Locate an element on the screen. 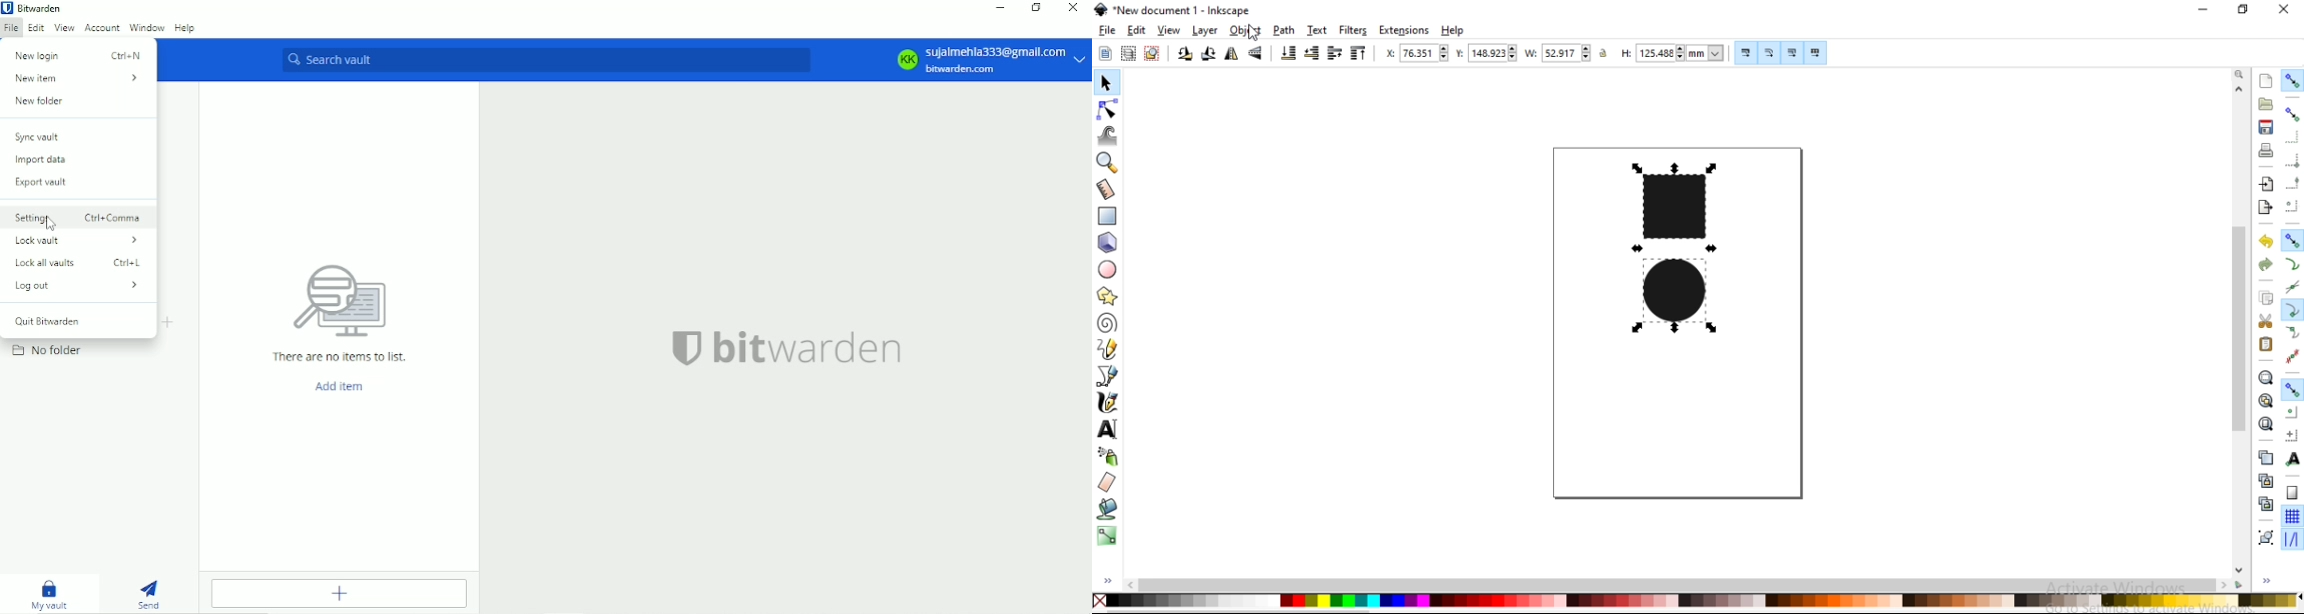 This screenshot has height=616, width=2324. snap smooth nodes is located at coordinates (2293, 333).